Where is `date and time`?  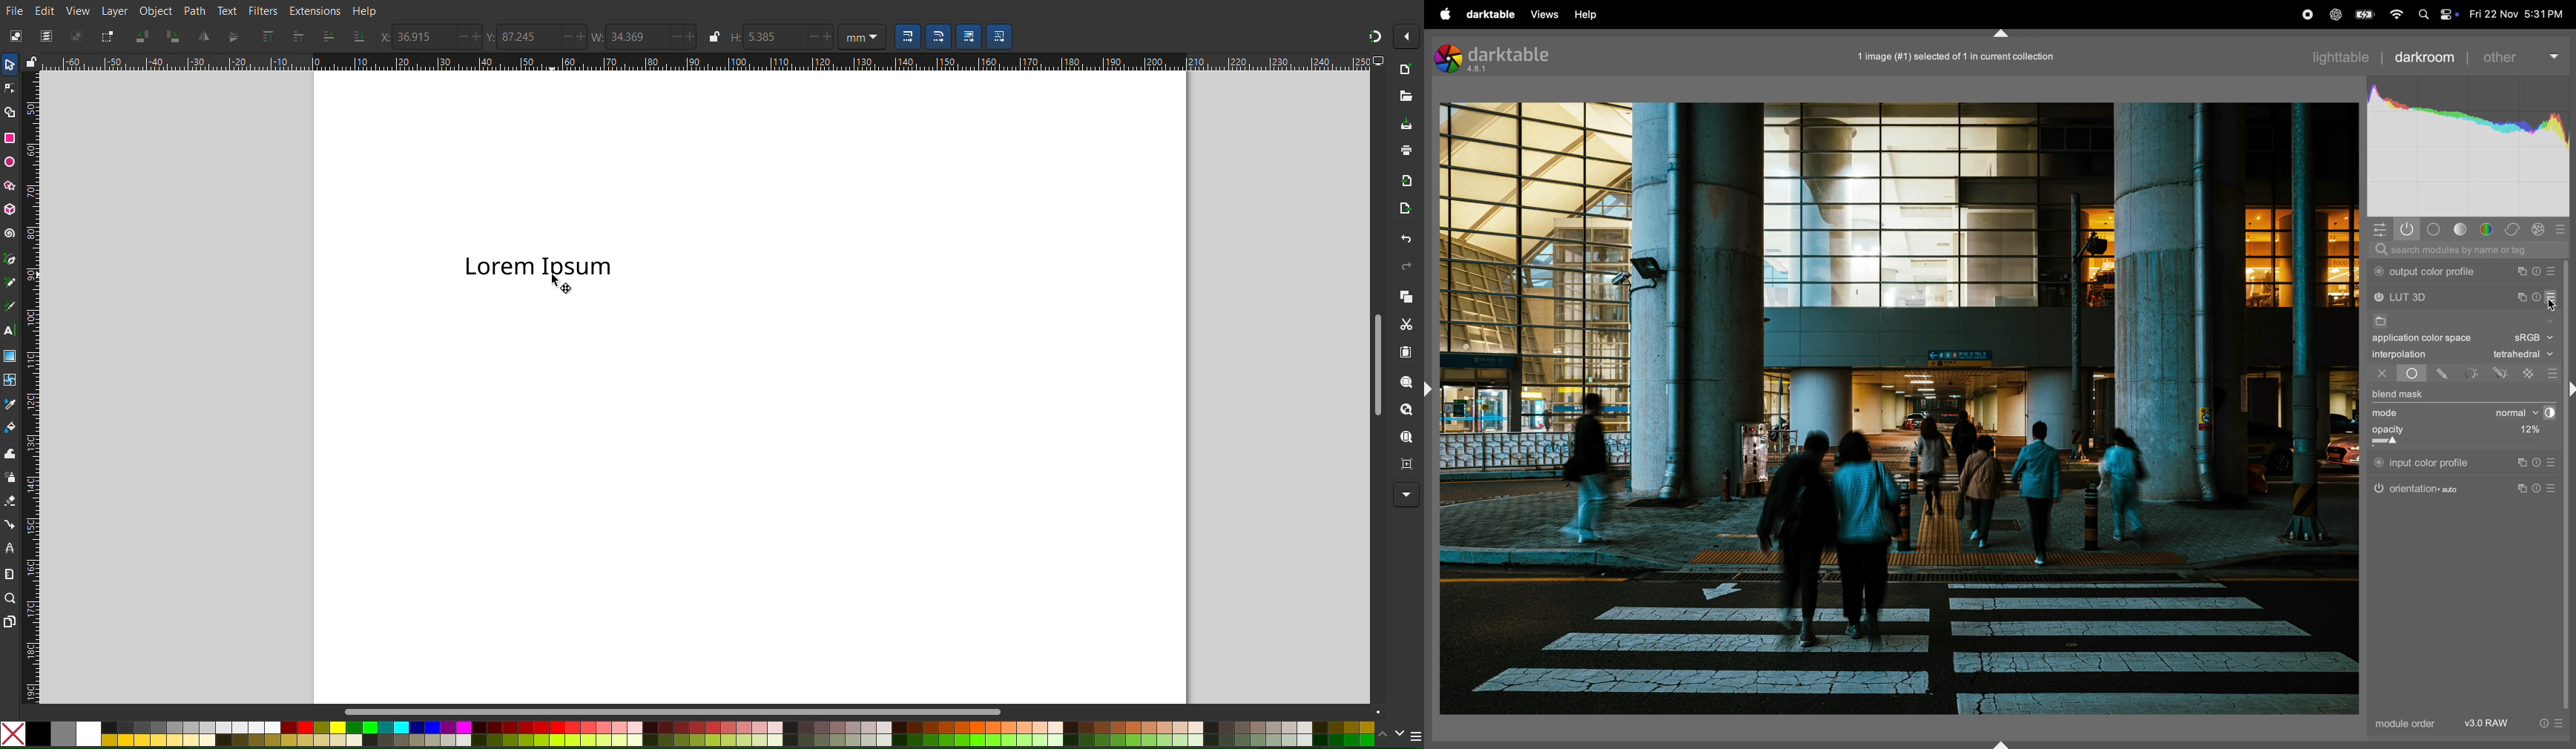
date and time is located at coordinates (2517, 14).